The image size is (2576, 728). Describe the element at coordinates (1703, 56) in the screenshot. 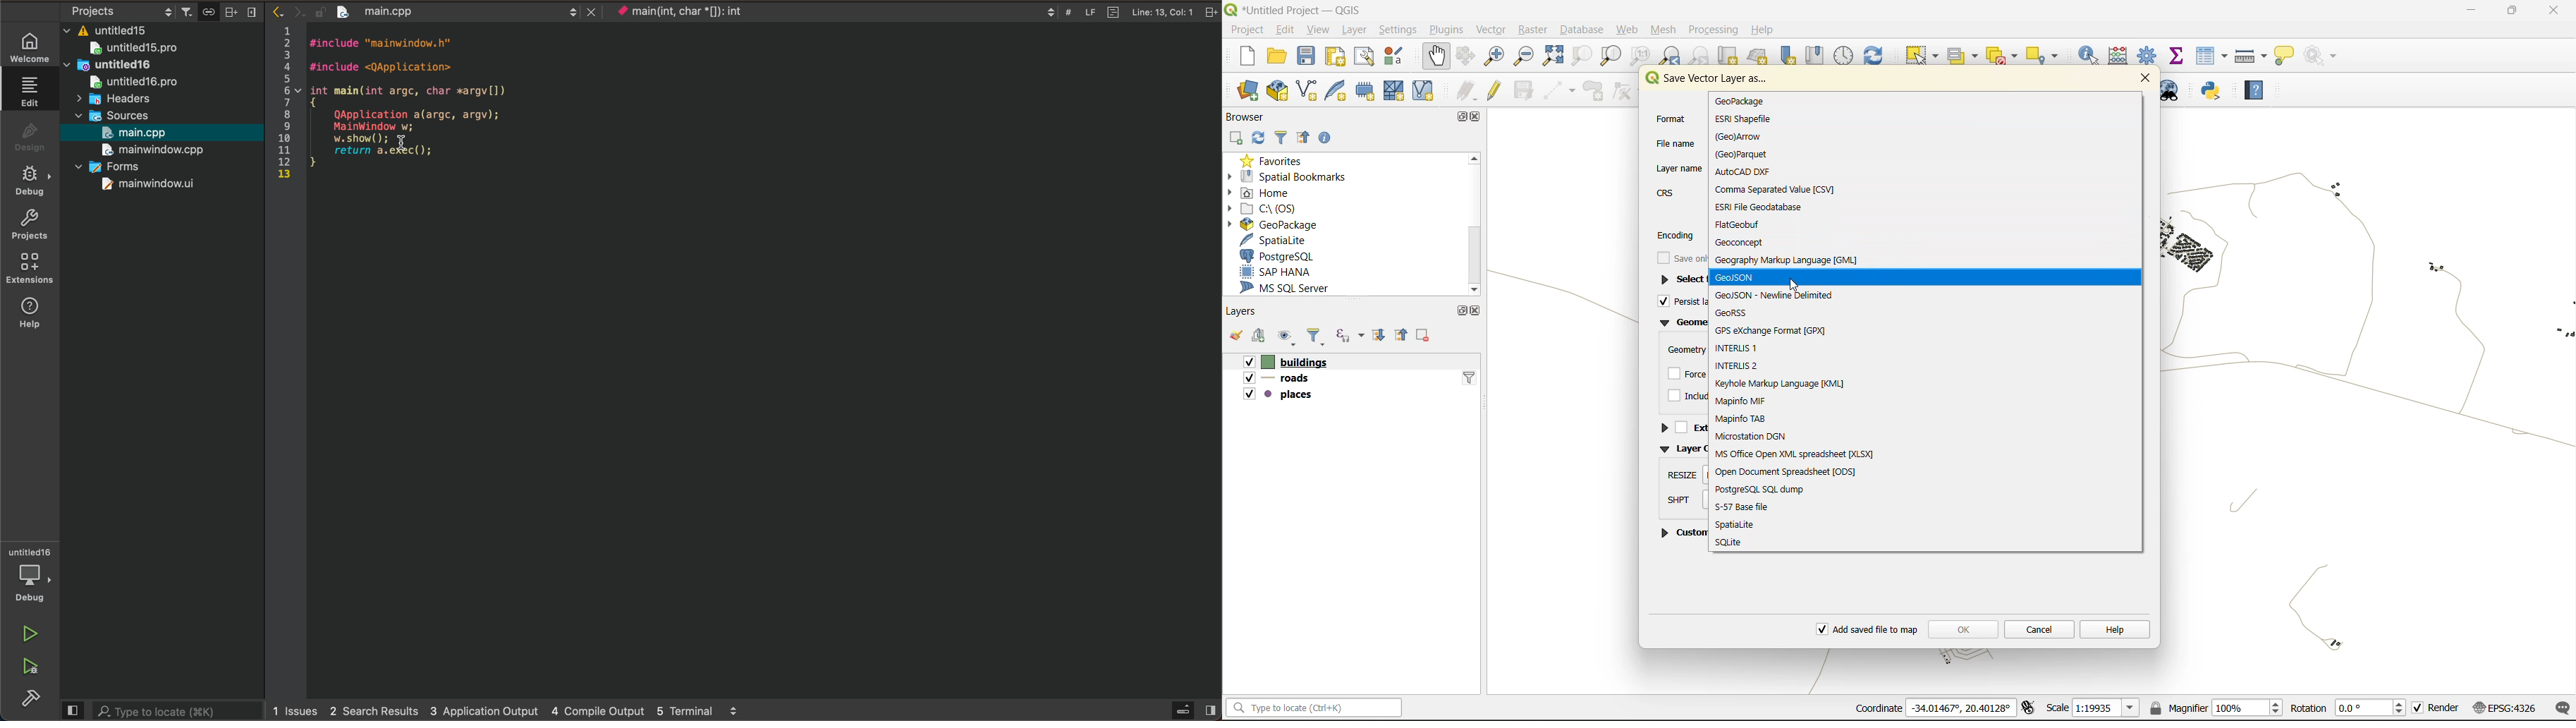

I see `zoom next` at that location.